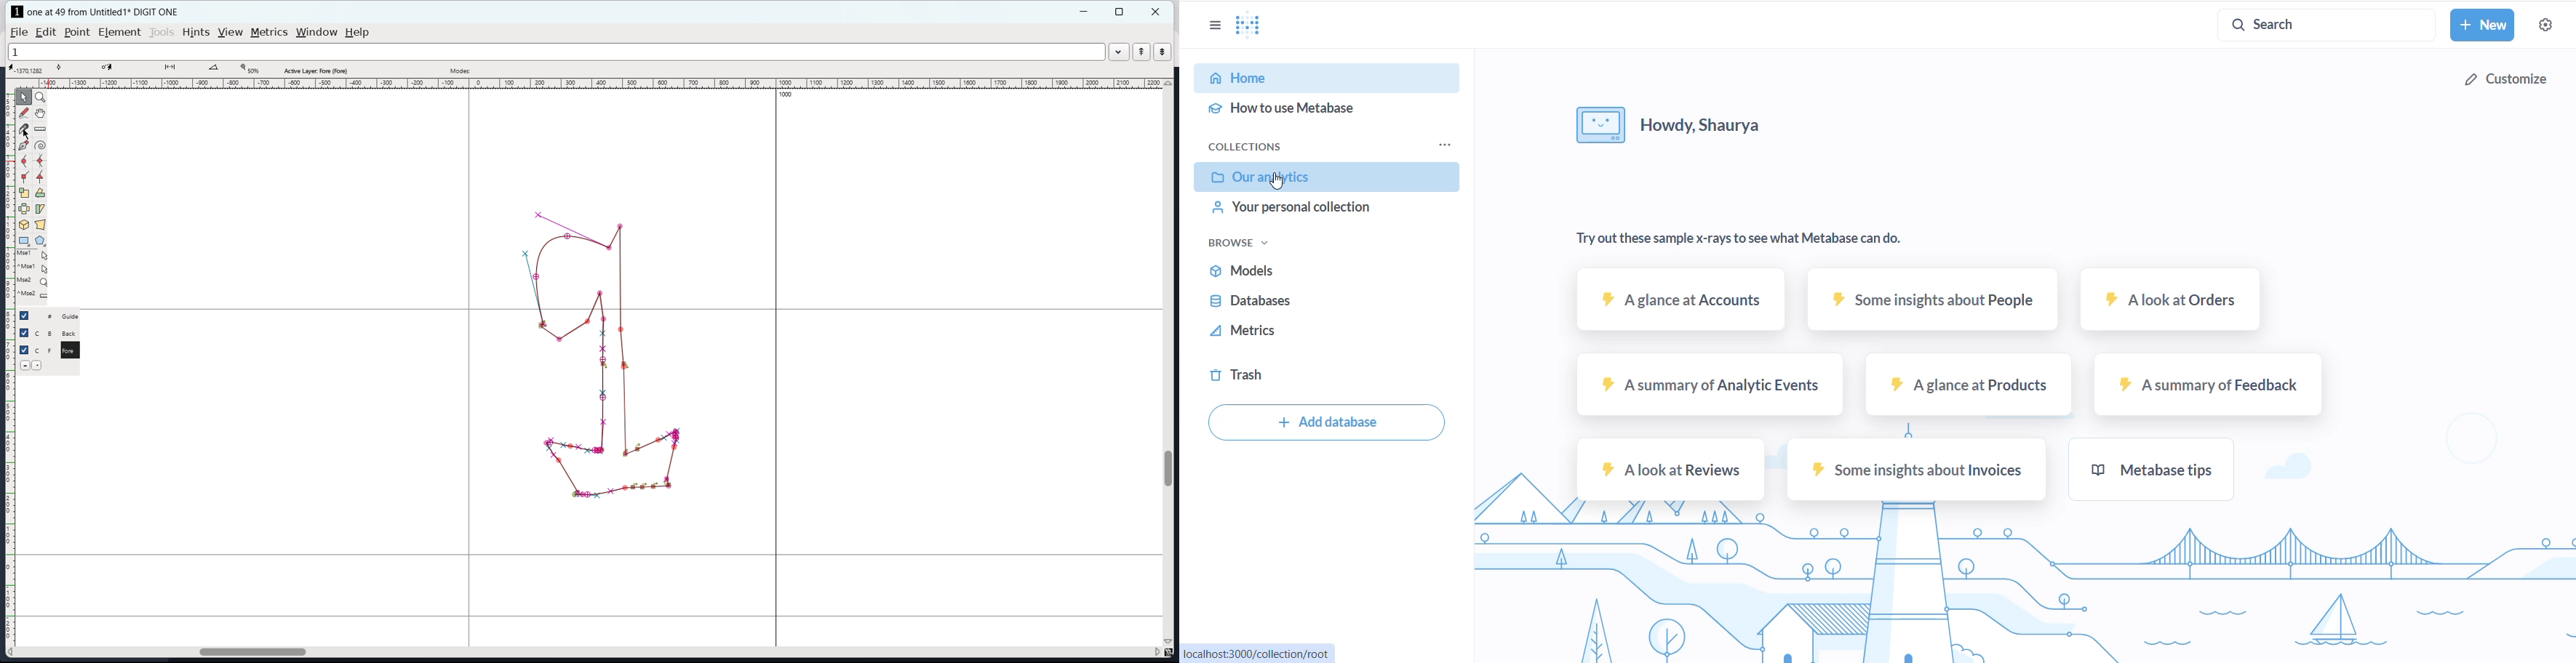 The width and height of the screenshot is (2576, 672). What do you see at coordinates (1735, 236) in the screenshot?
I see `Try out these sample x-rays to see what Metabase can do.` at bounding box center [1735, 236].